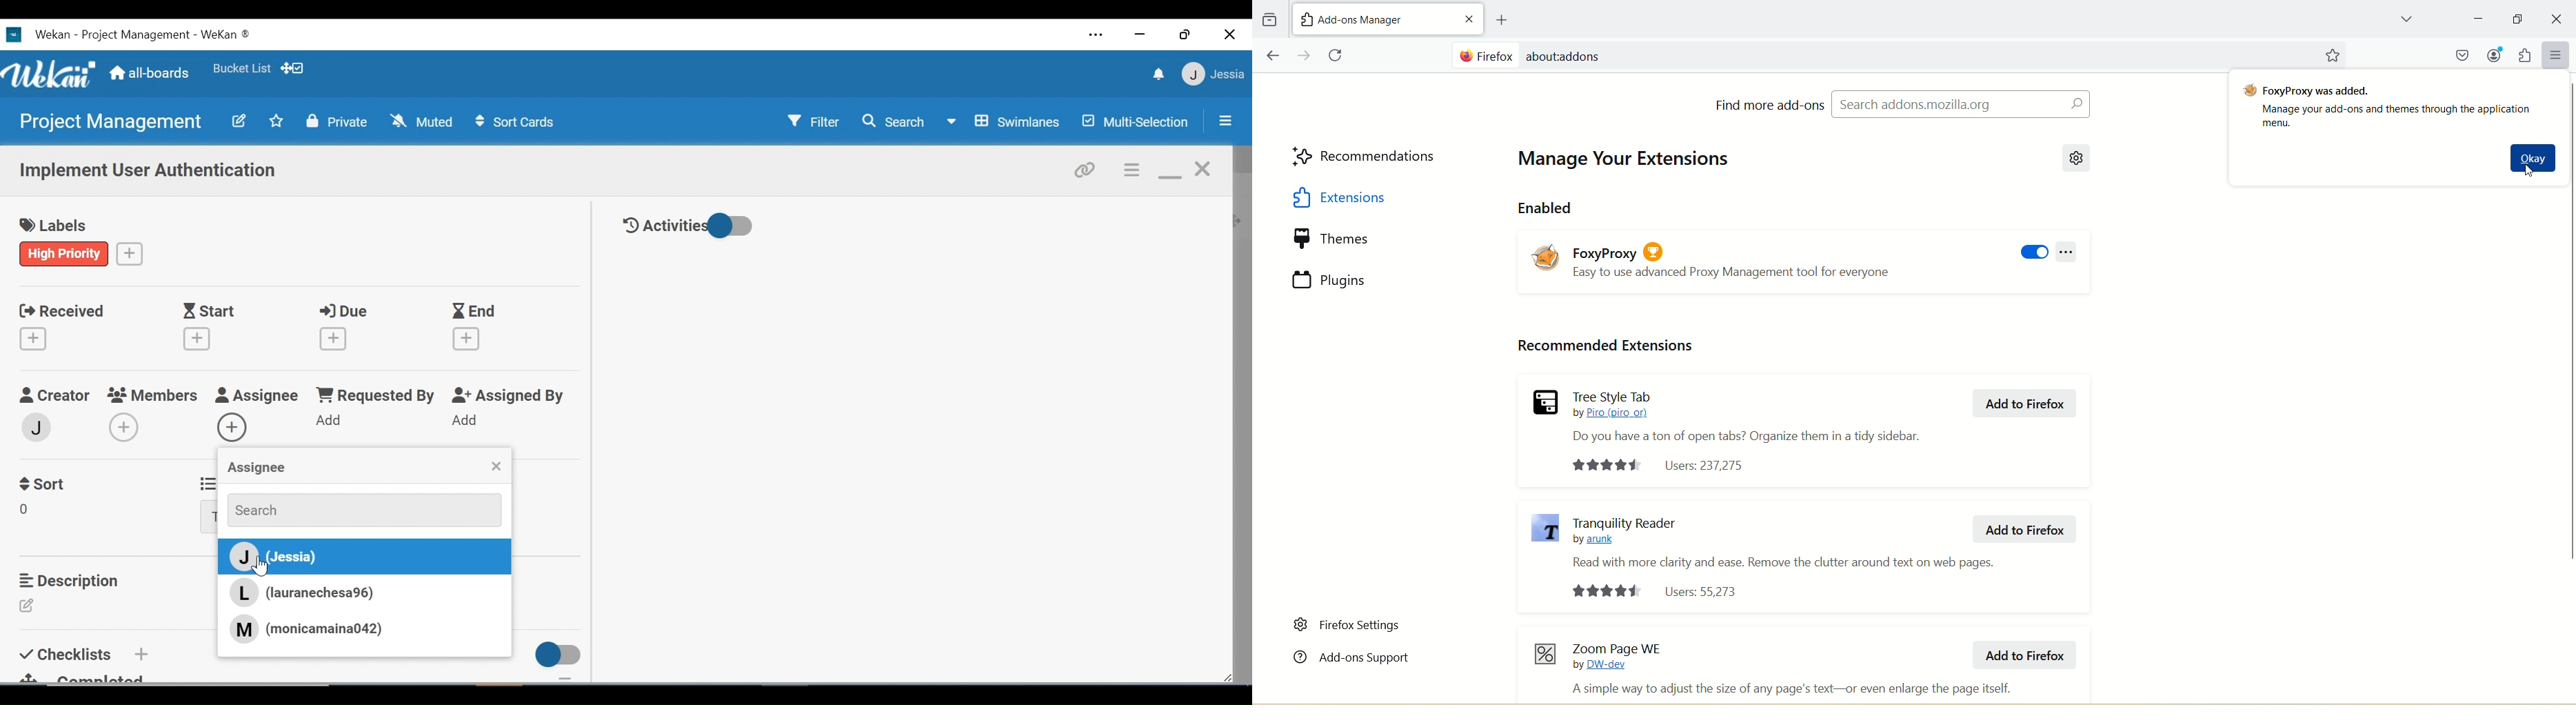 The image size is (2576, 728). I want to click on Received Date, so click(61, 309).